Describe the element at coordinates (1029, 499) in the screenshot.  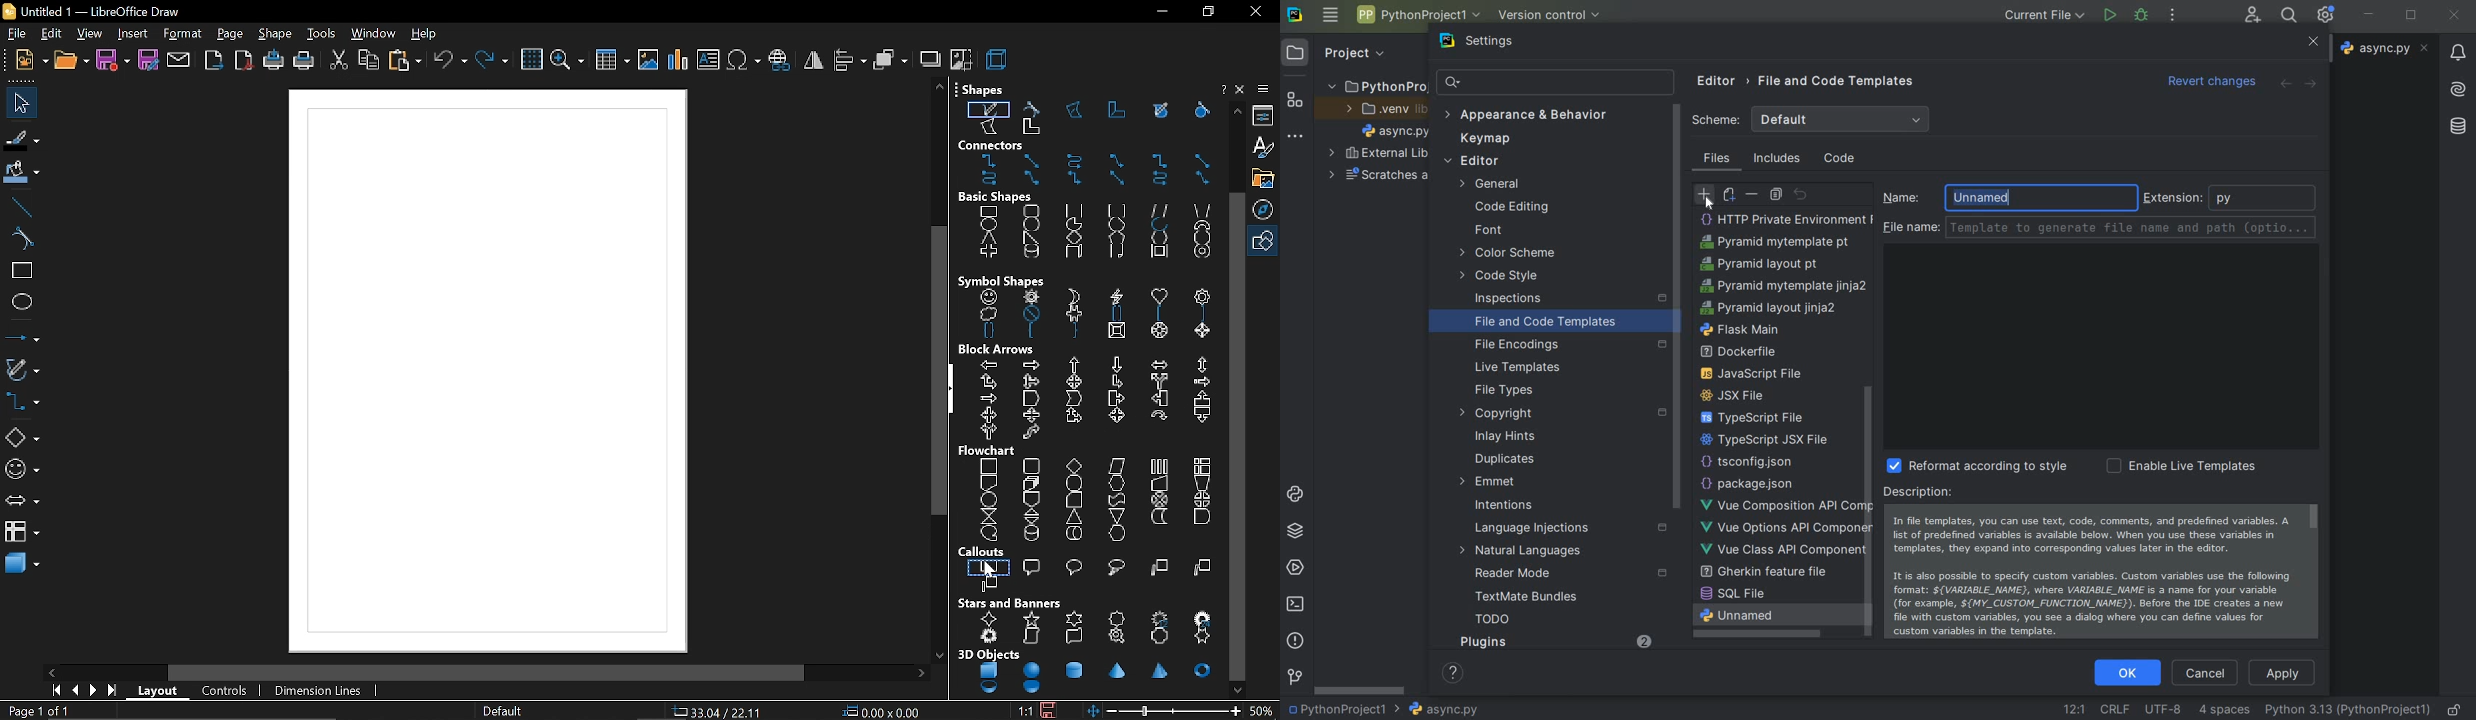
I see `off page connector` at that location.